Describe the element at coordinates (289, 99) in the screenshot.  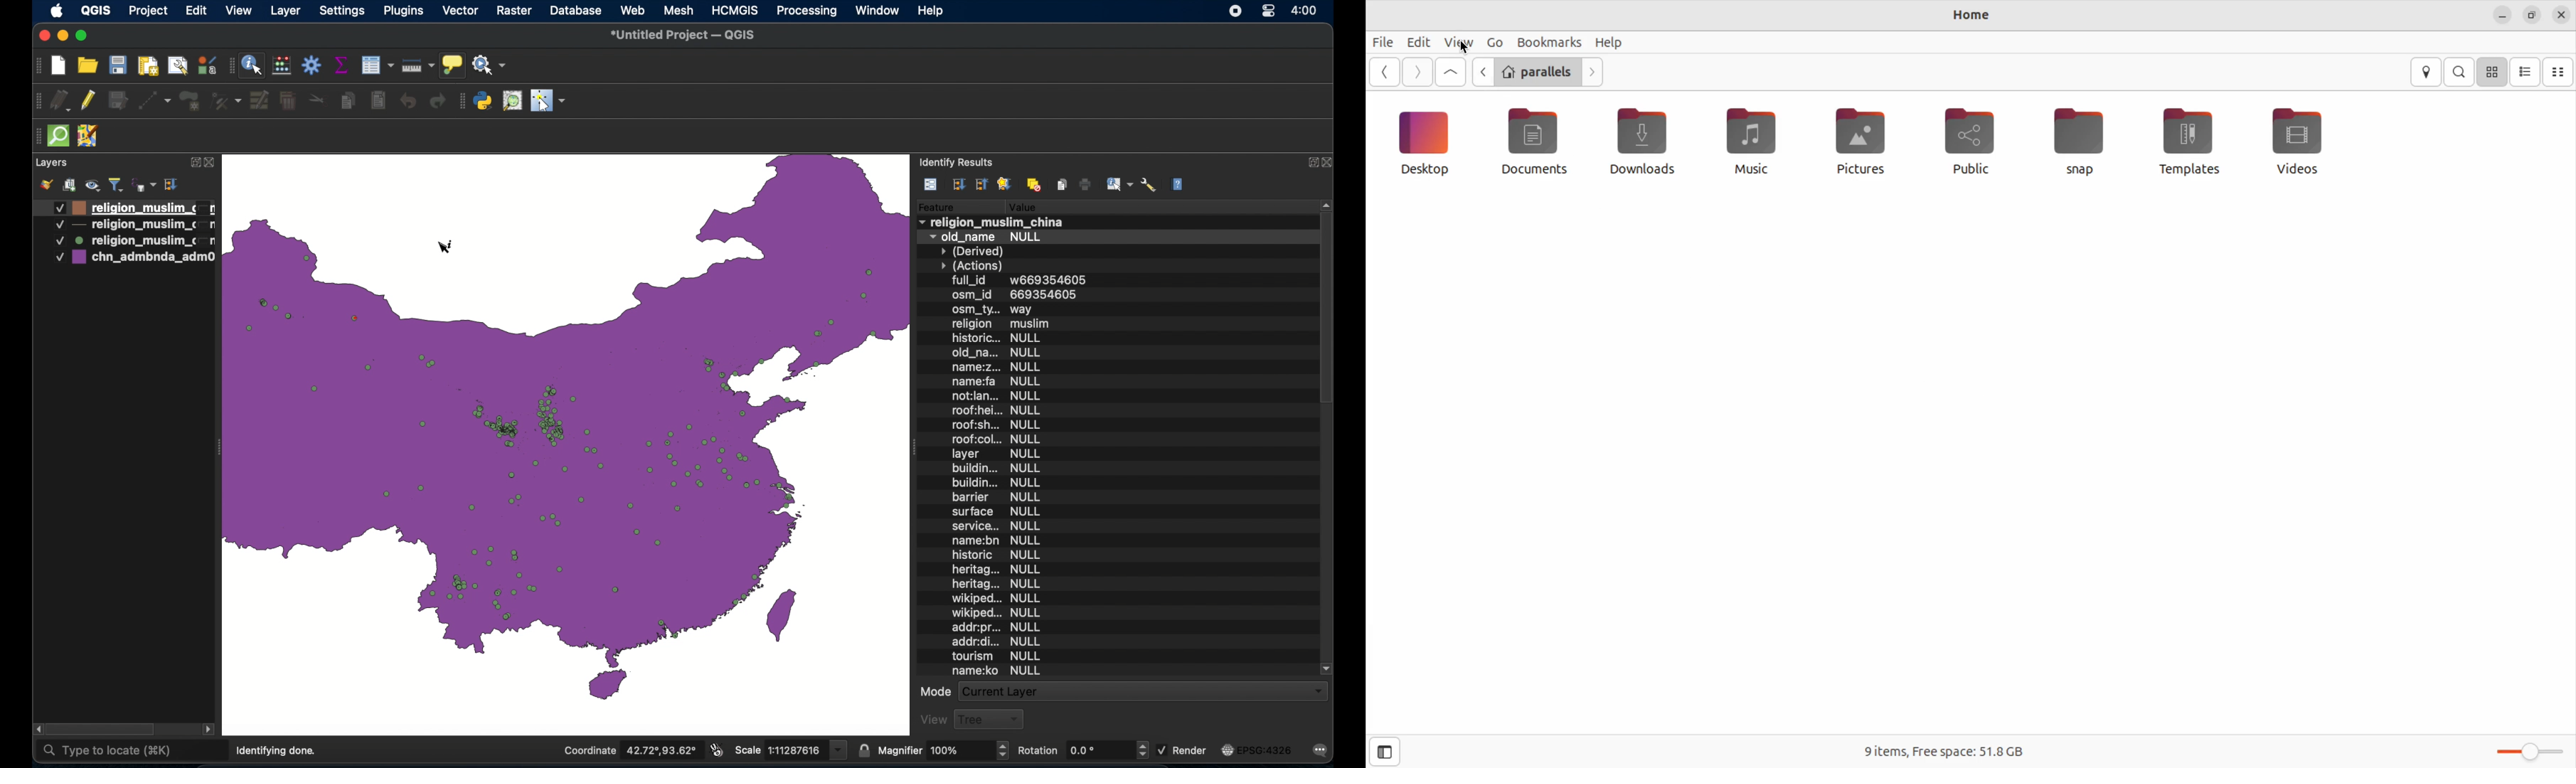
I see `delete selected` at that location.